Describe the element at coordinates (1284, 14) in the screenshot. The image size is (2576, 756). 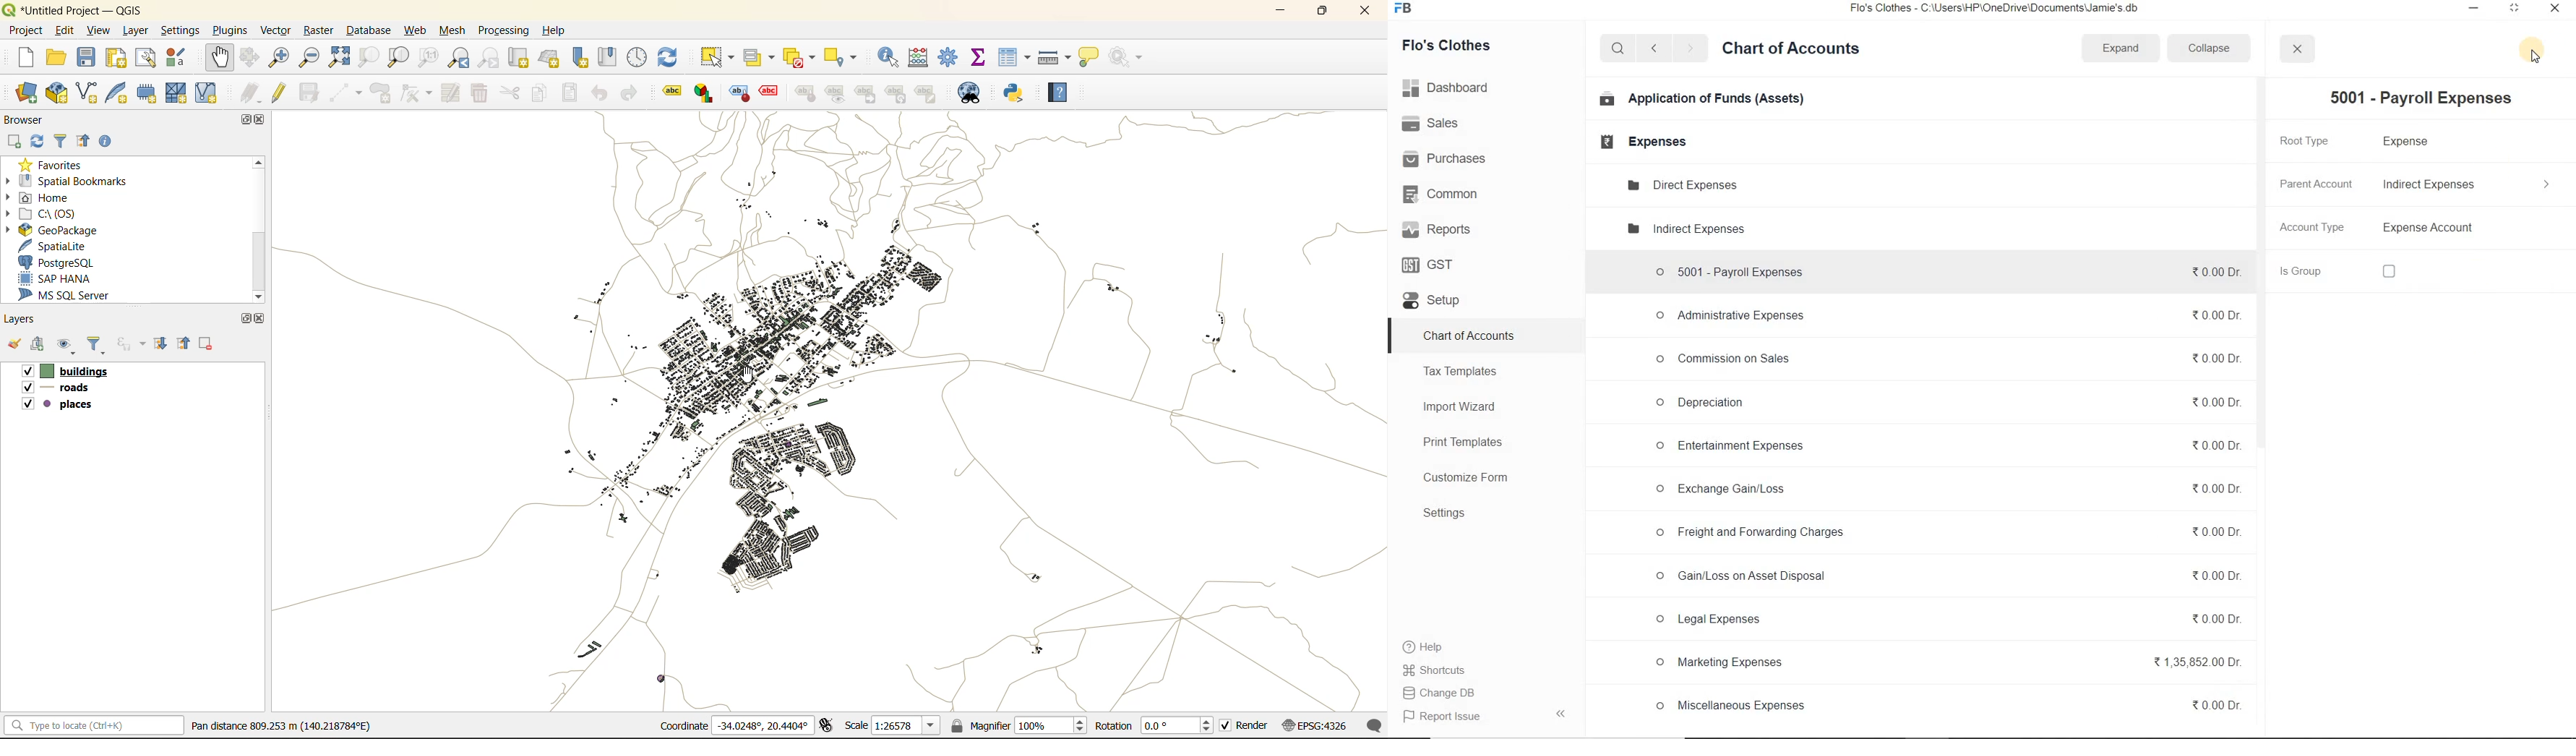
I see `minimize` at that location.